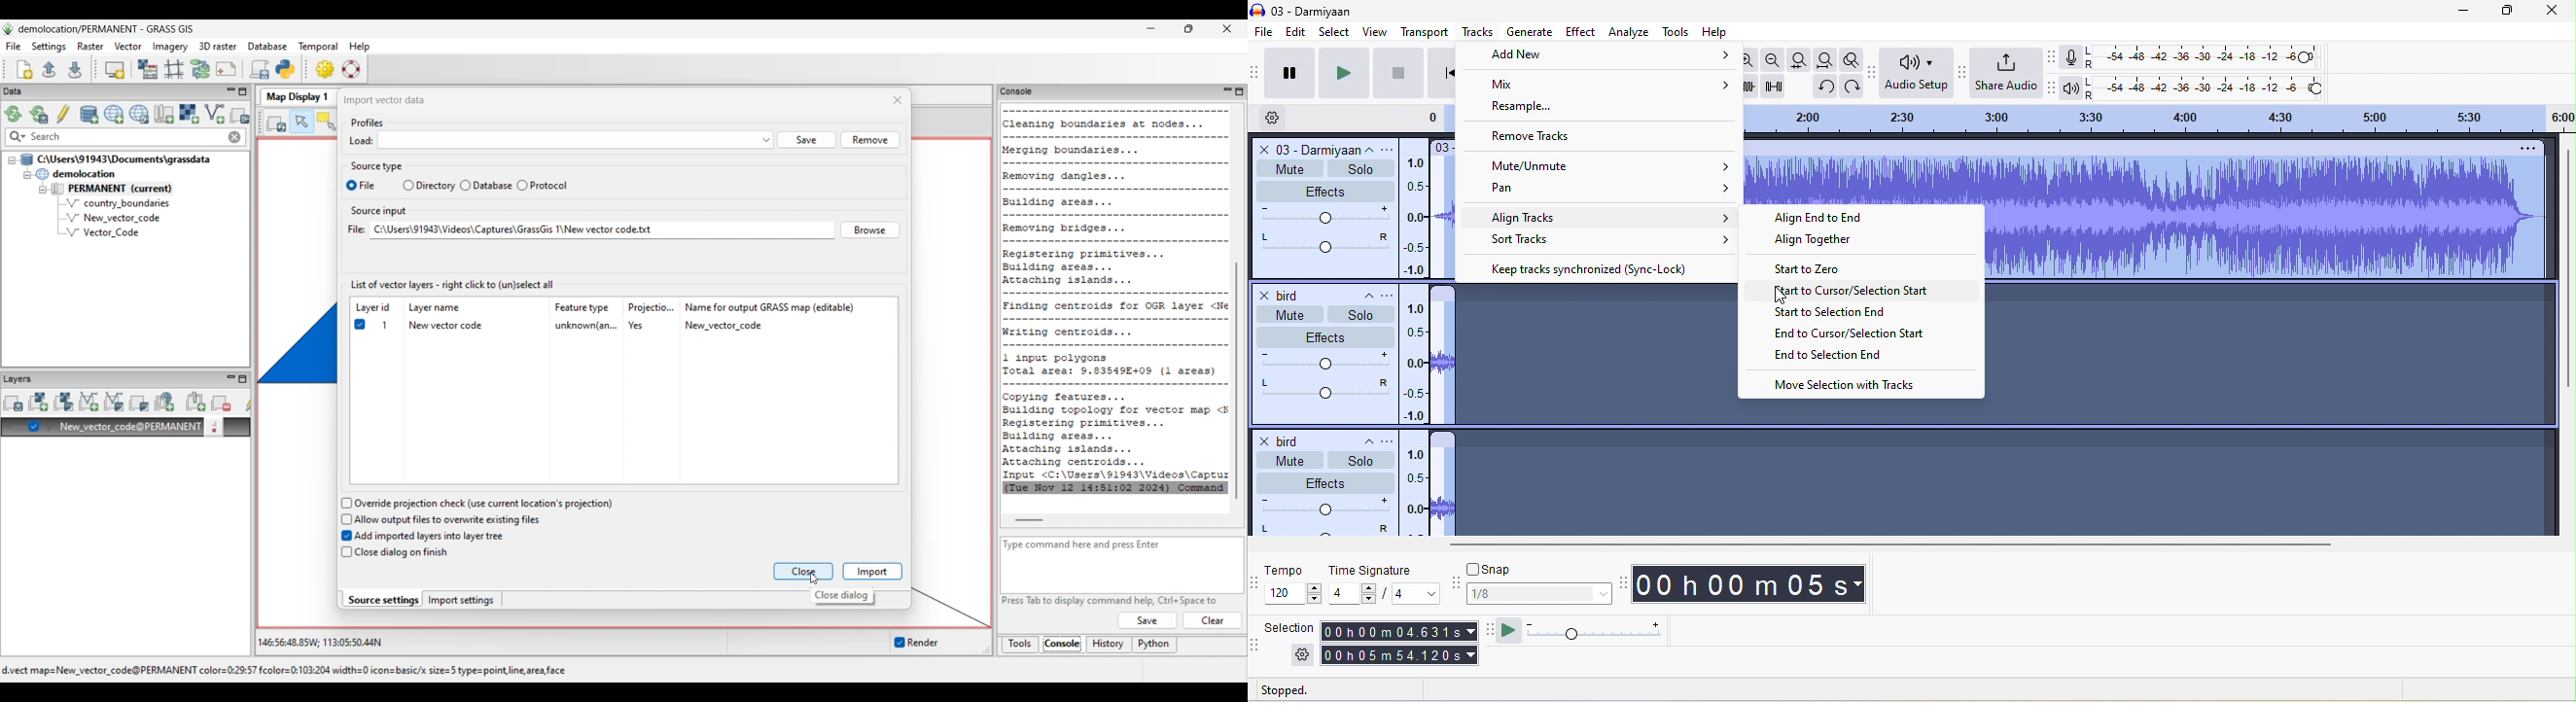  Describe the element at coordinates (1753, 586) in the screenshot. I see `00 h 00 m 05 s` at that location.